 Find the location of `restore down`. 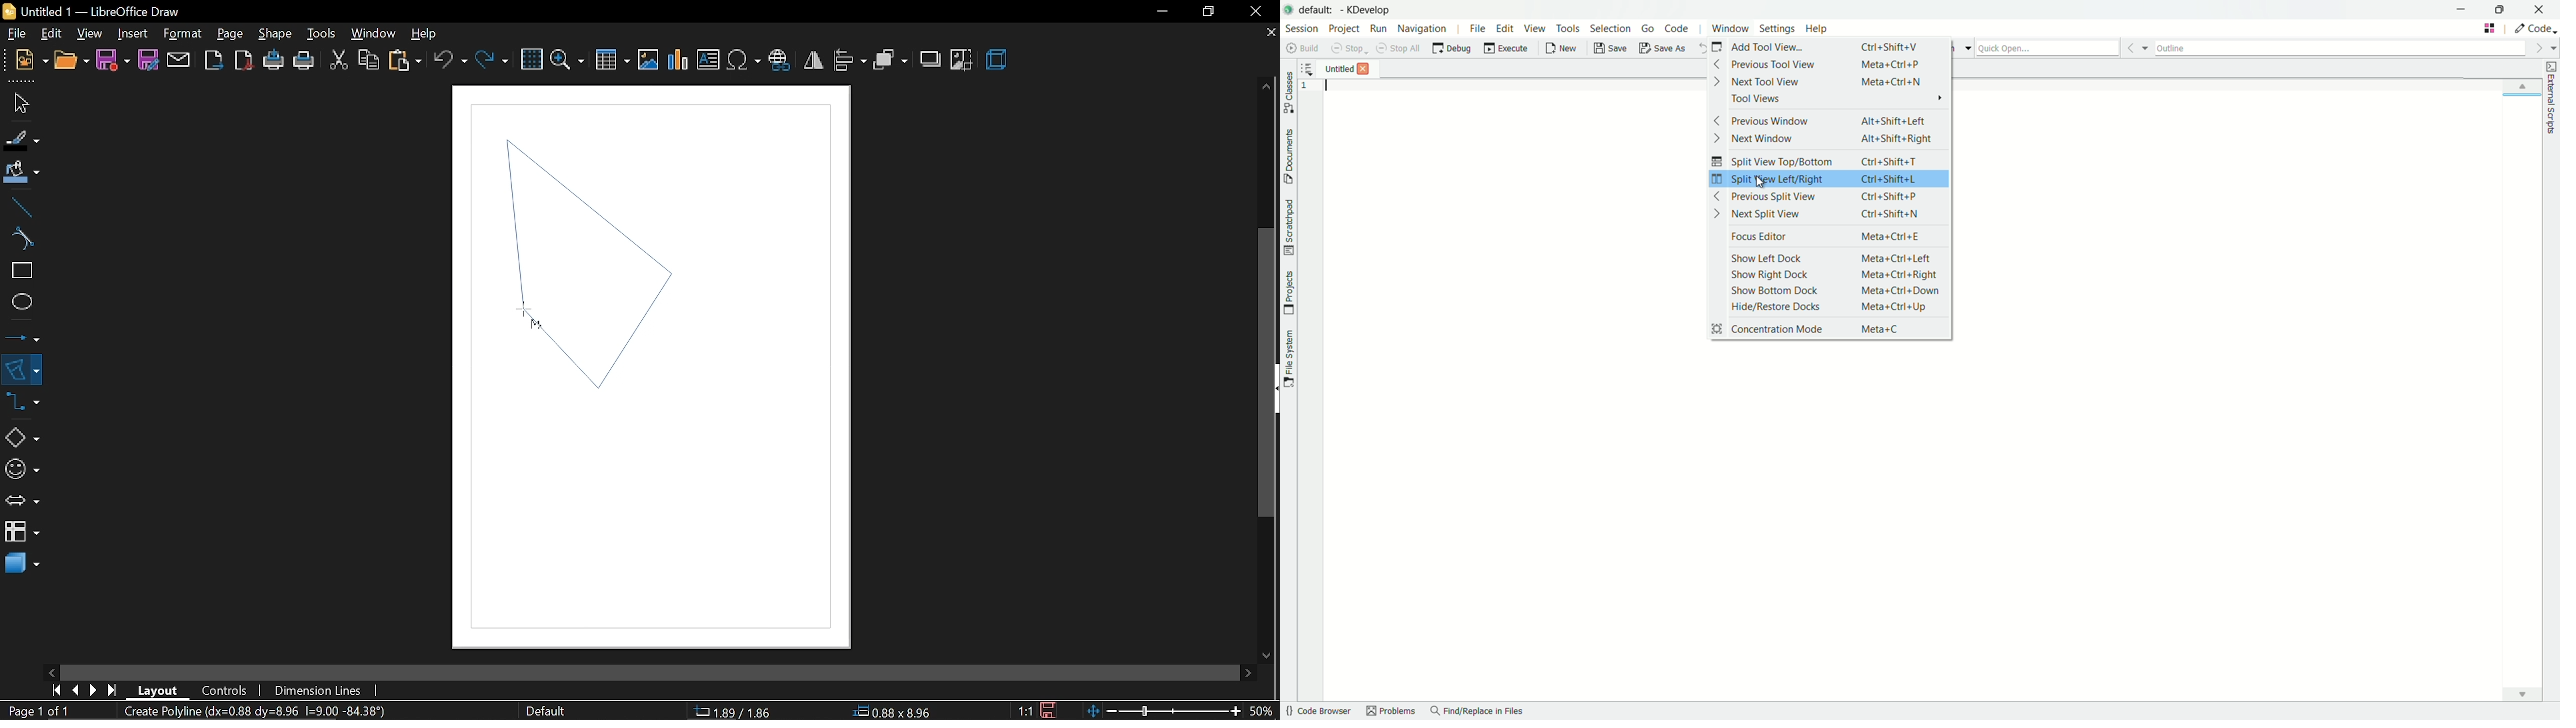

restore down is located at coordinates (1209, 11).